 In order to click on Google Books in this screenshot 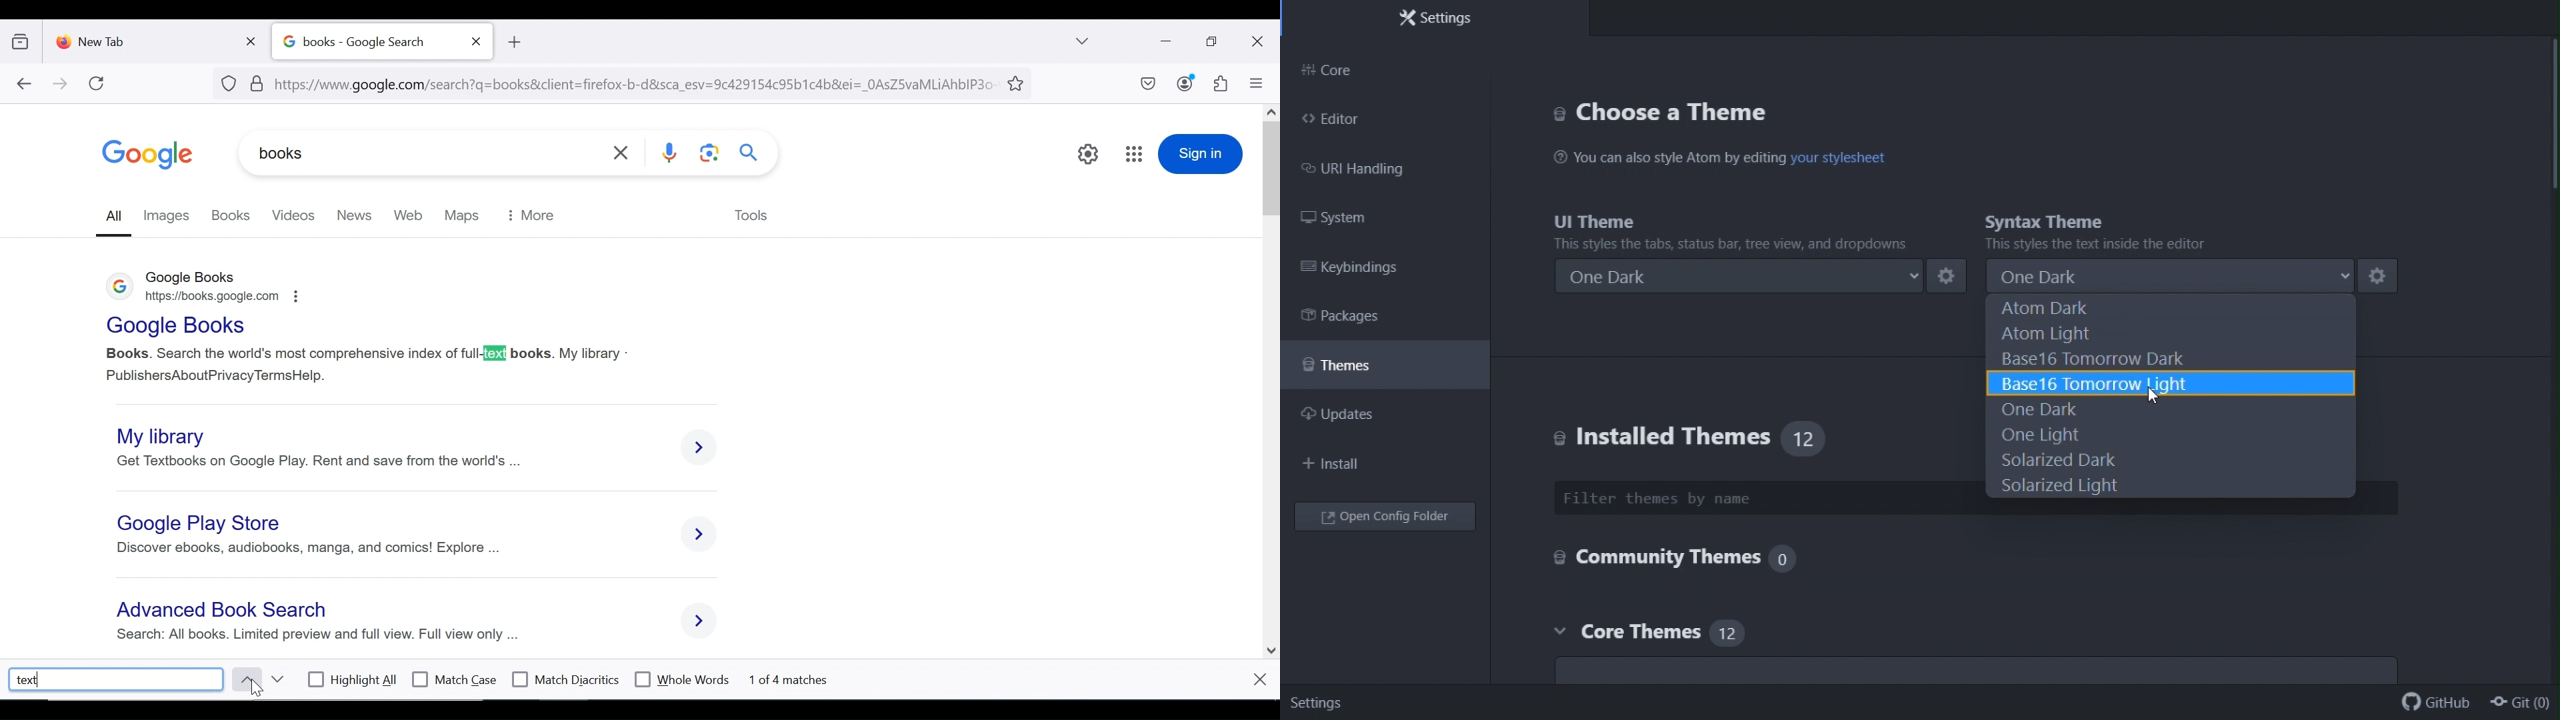, I will do `click(178, 327)`.